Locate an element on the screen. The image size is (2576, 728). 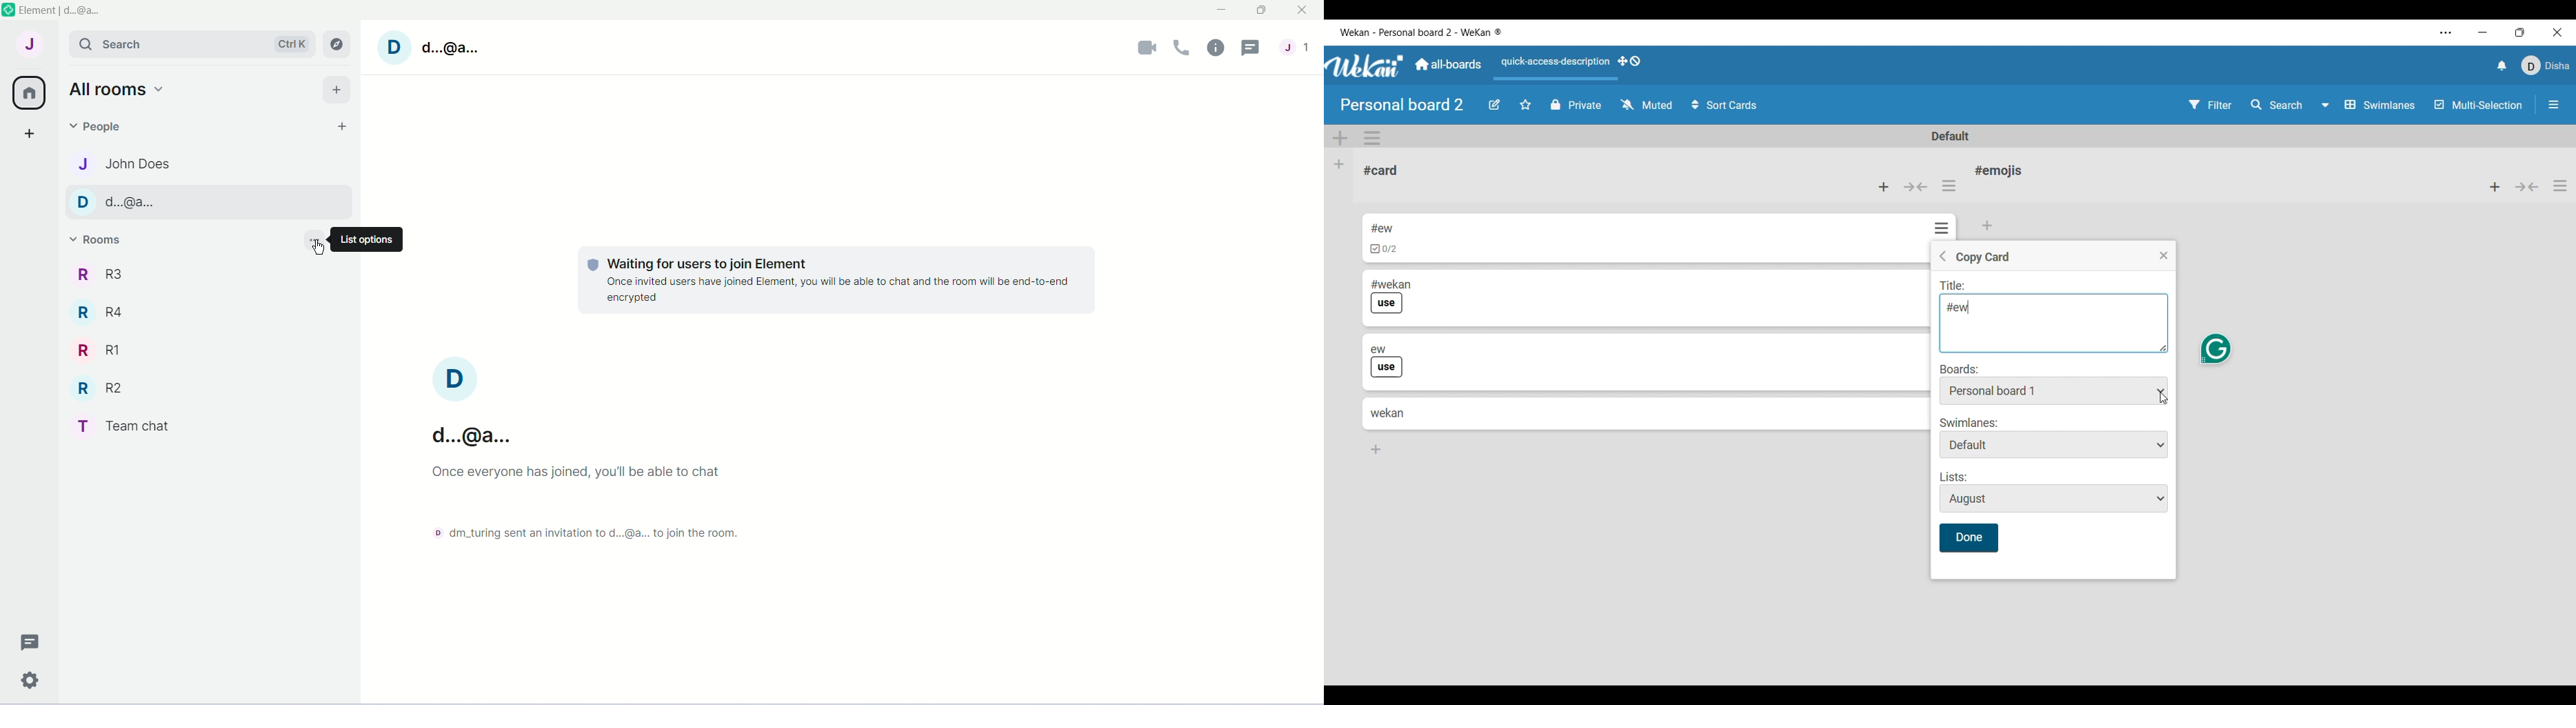
d..@a is located at coordinates (132, 203).